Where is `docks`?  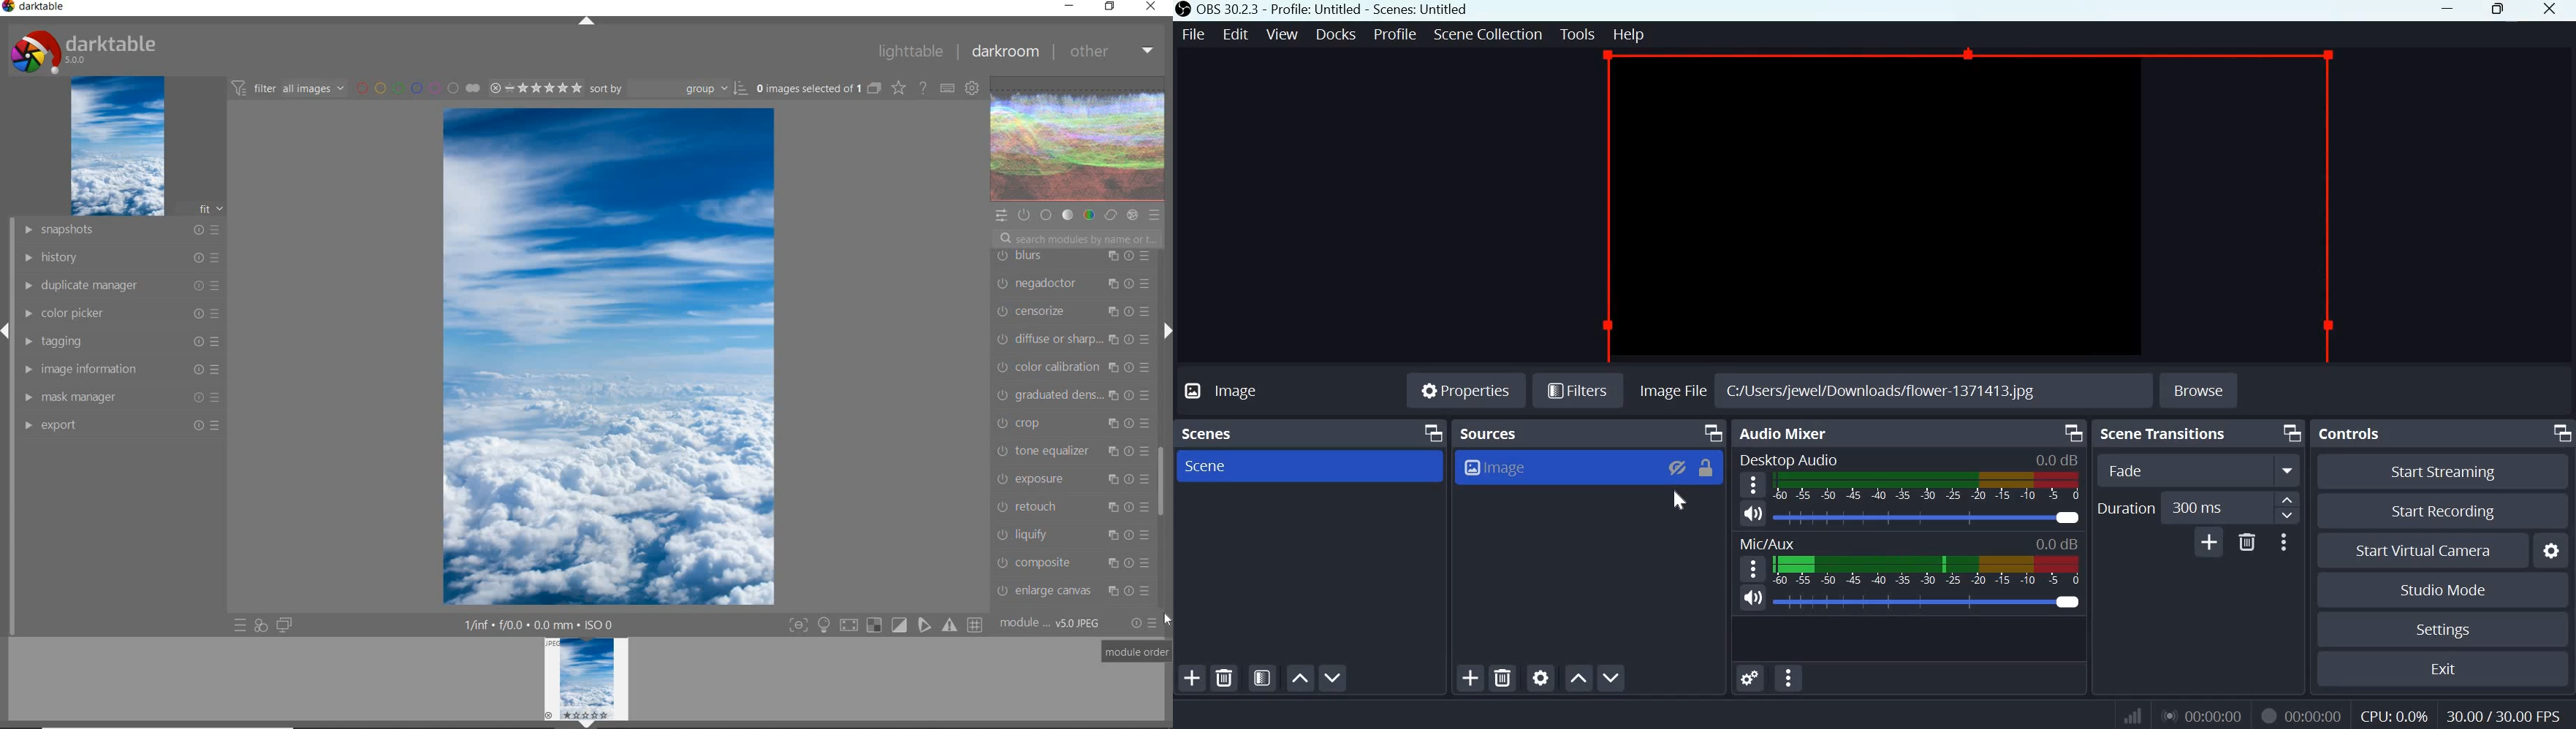
docks is located at coordinates (1337, 31).